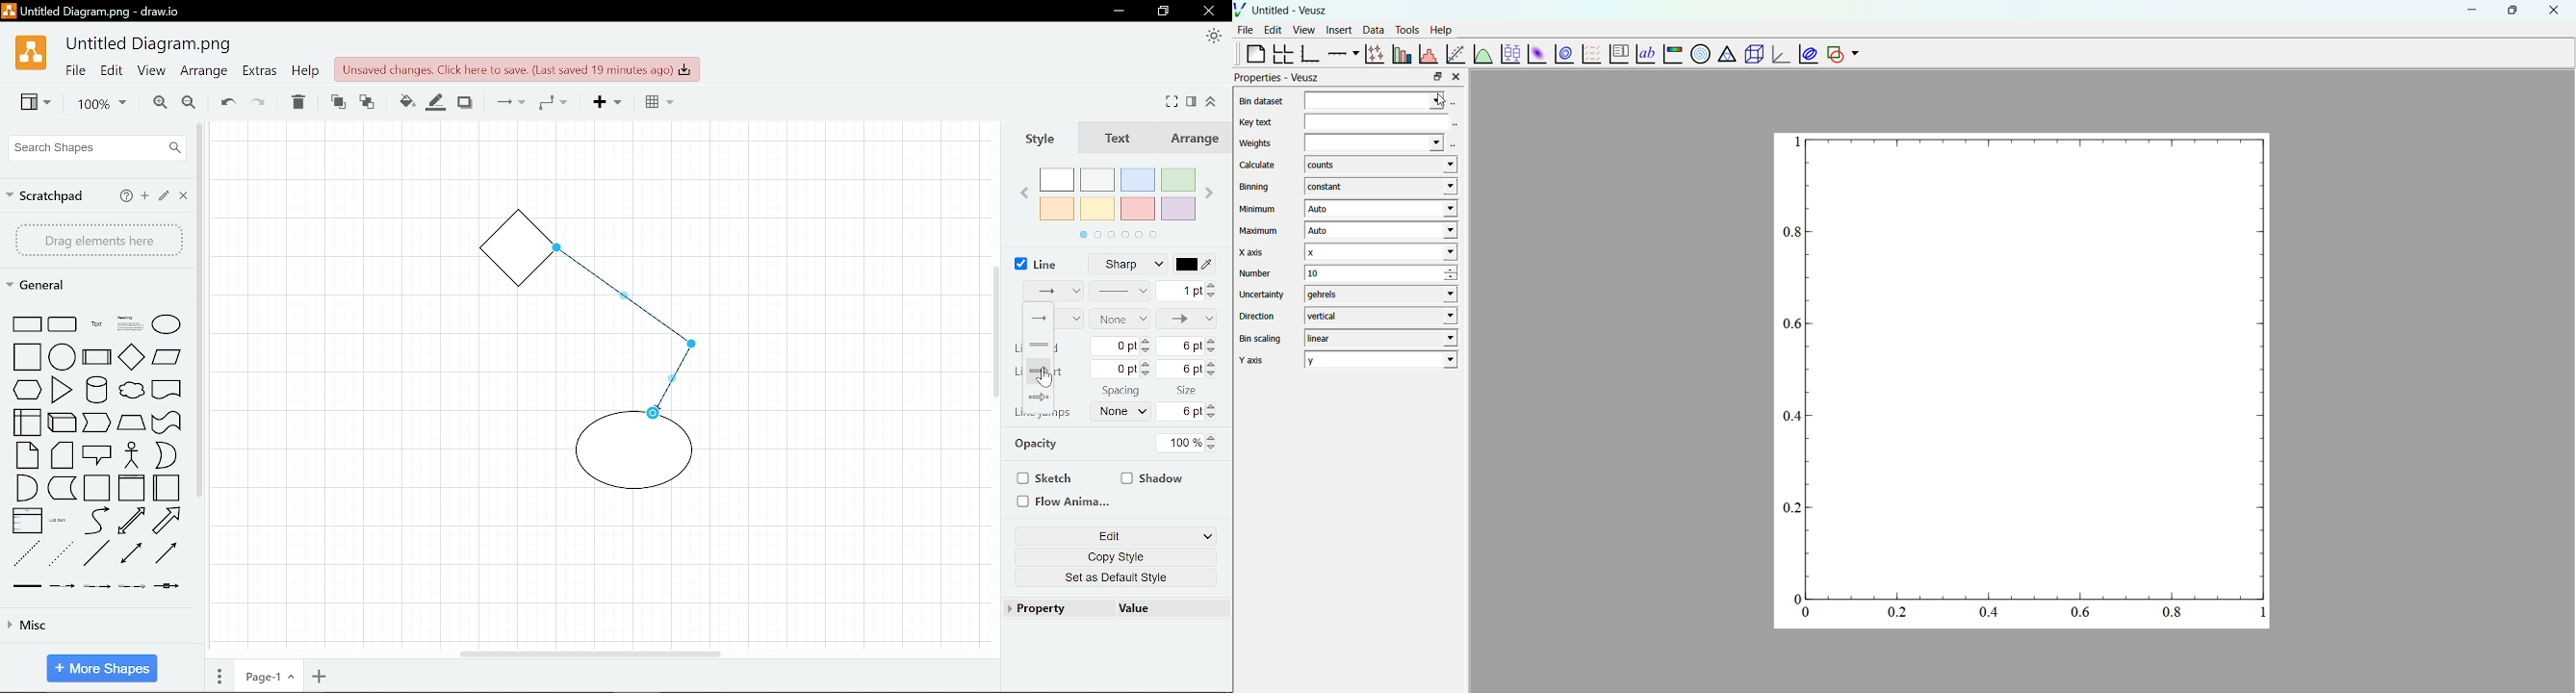 The width and height of the screenshot is (2576, 700). Describe the element at coordinates (99, 454) in the screenshot. I see `shape` at that location.